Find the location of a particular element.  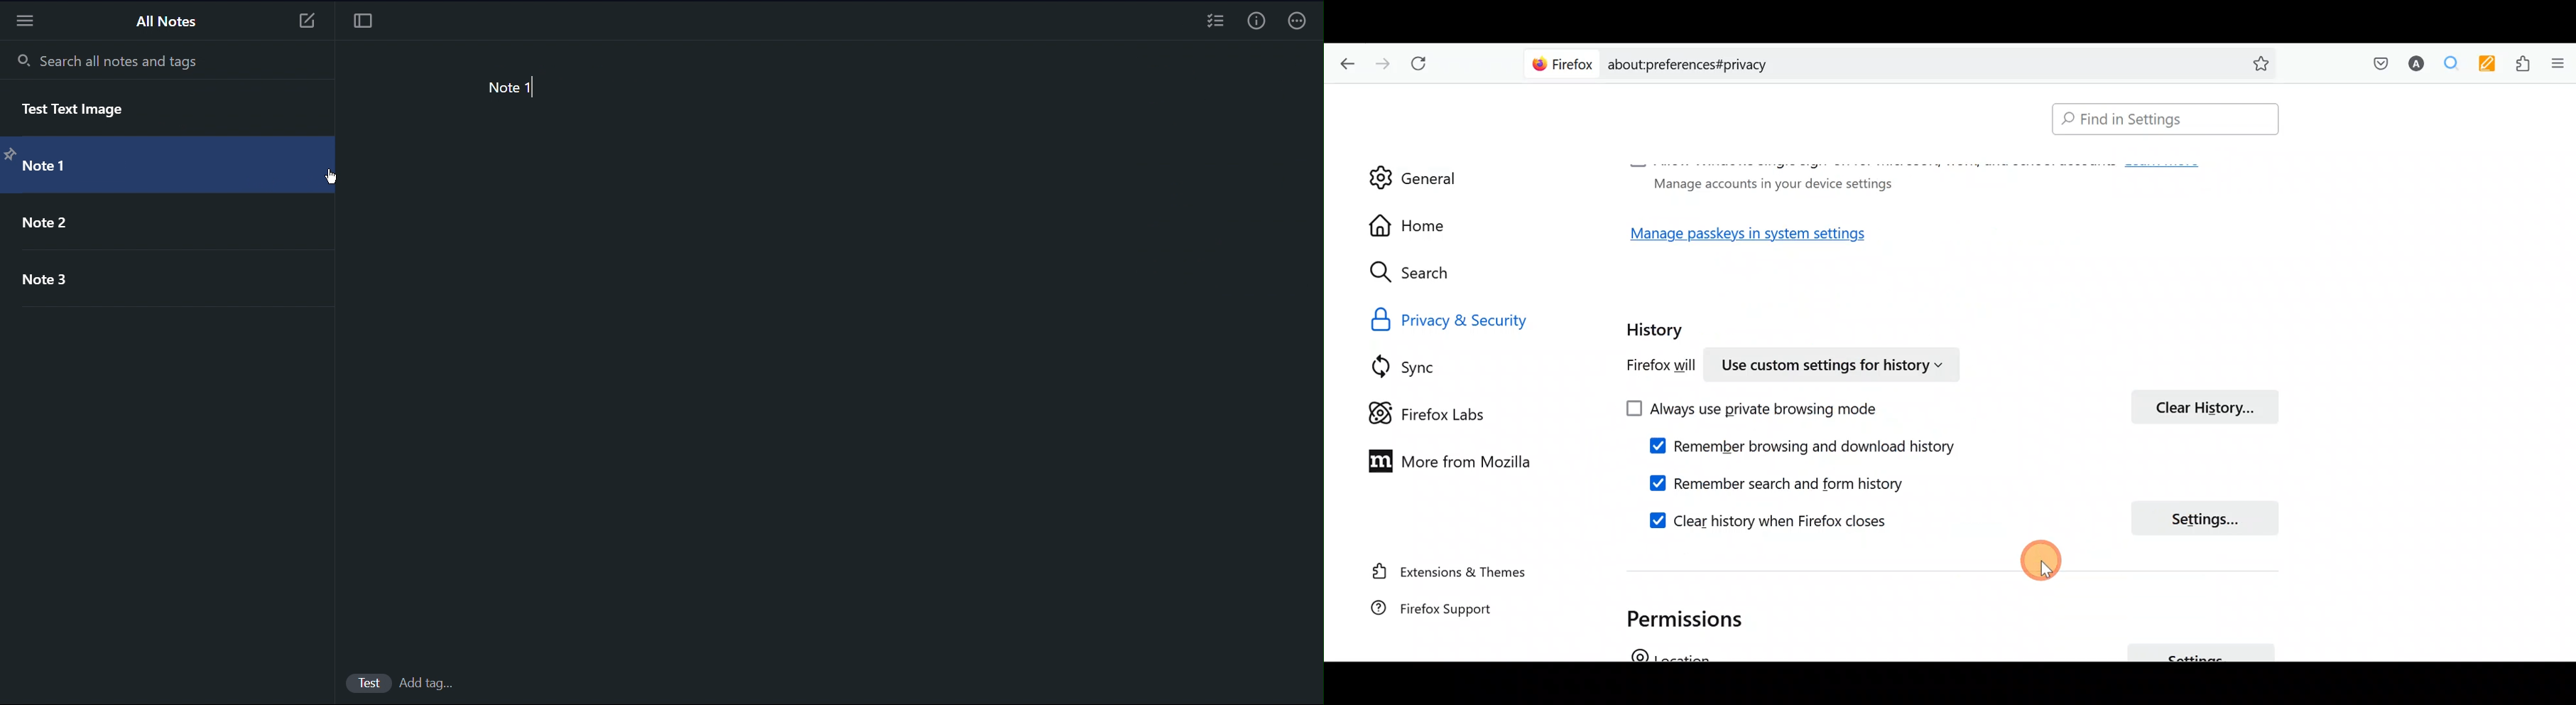

Checklist is located at coordinates (1215, 23).